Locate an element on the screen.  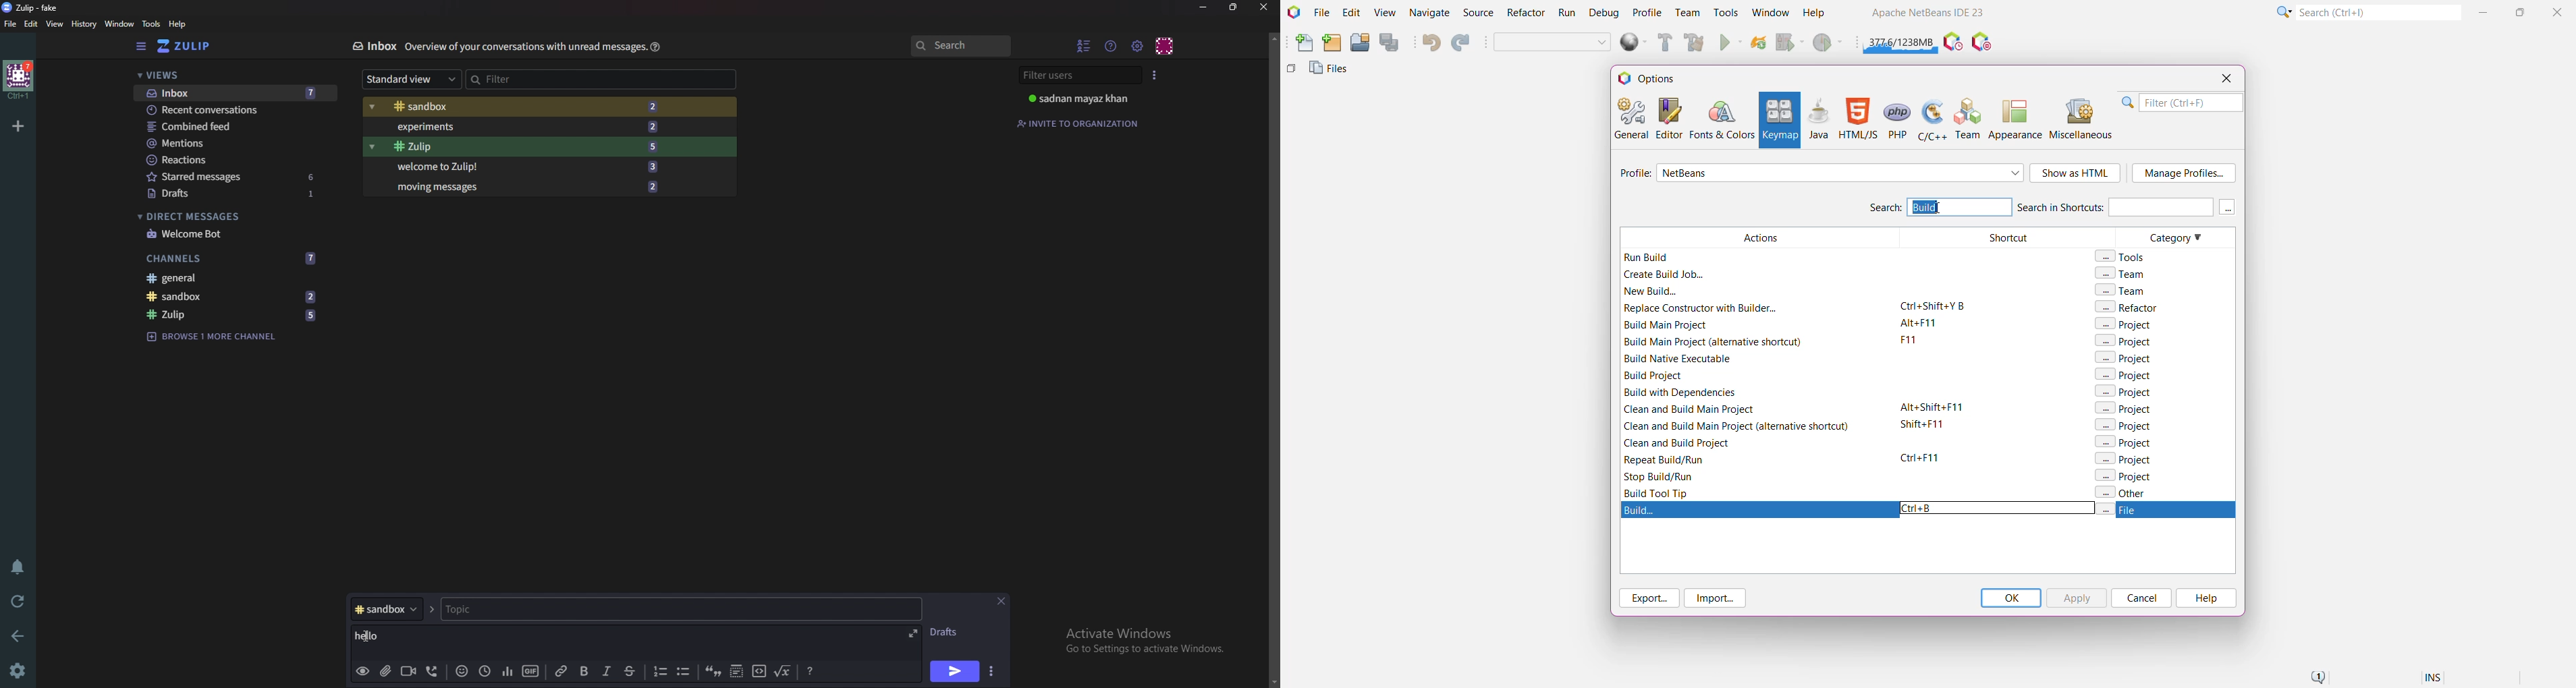
Resize is located at coordinates (1232, 7).